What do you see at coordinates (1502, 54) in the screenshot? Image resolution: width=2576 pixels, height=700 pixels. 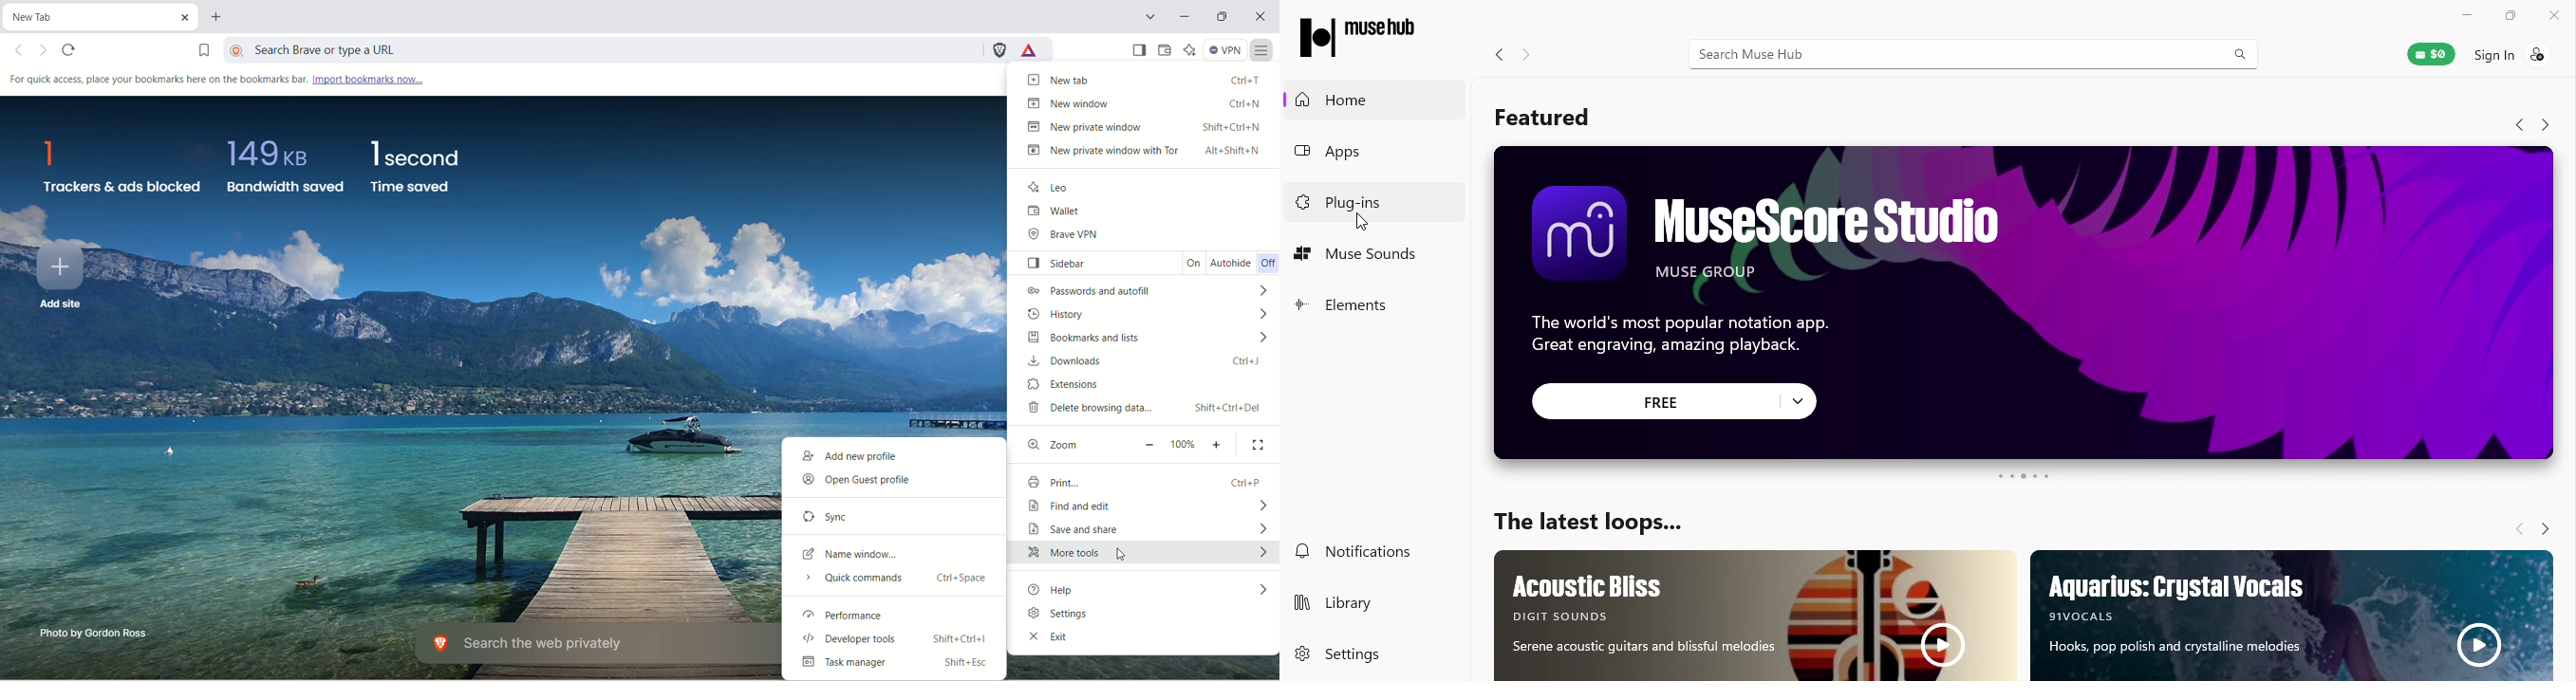 I see `Navigate back` at bounding box center [1502, 54].